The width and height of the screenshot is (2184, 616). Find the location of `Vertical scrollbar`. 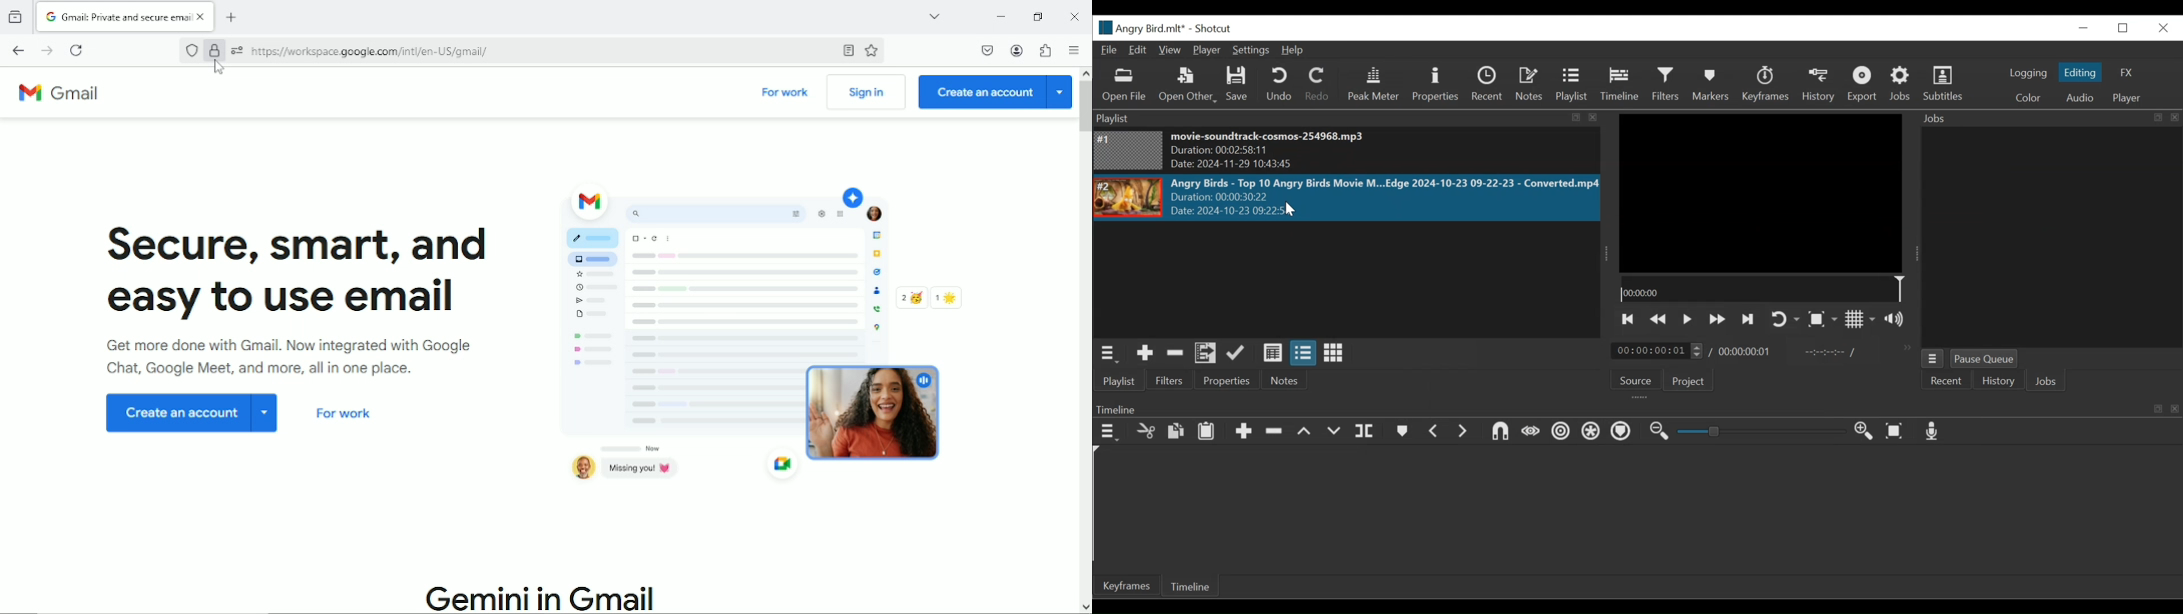

Vertical scrollbar is located at coordinates (1085, 109).